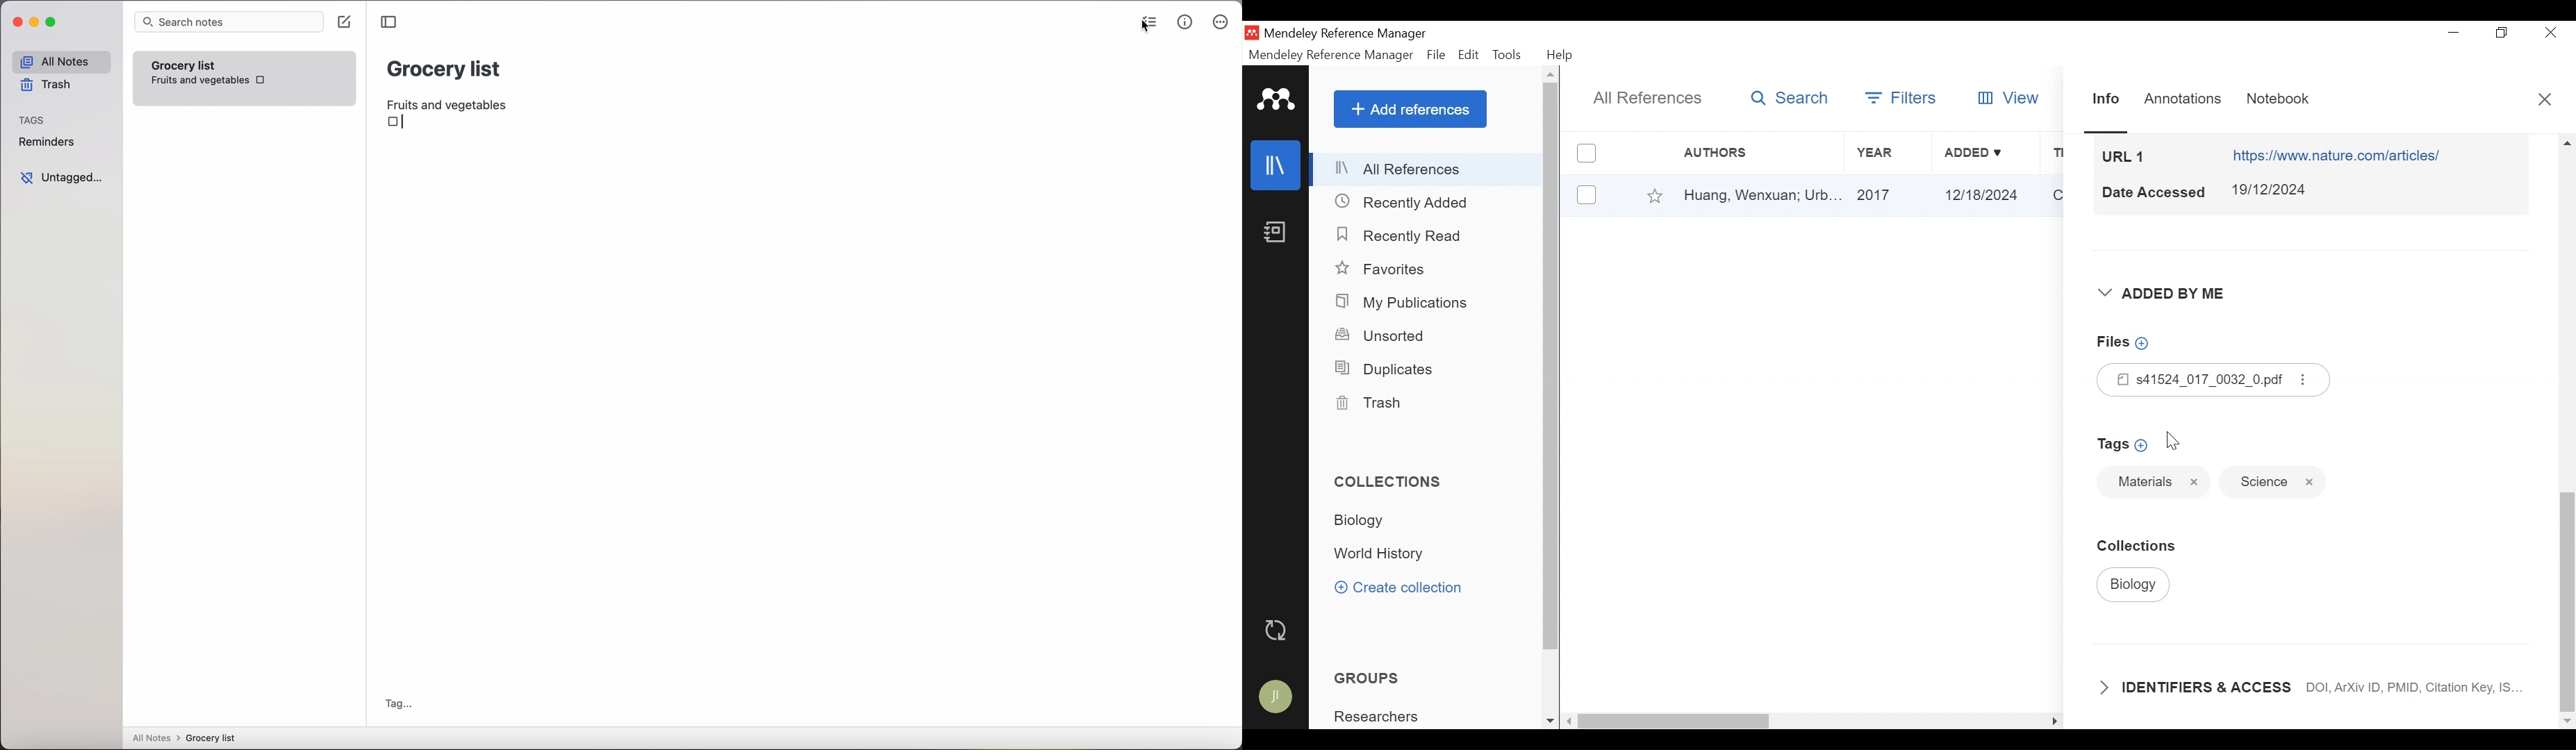  I want to click on reminders, so click(46, 144).